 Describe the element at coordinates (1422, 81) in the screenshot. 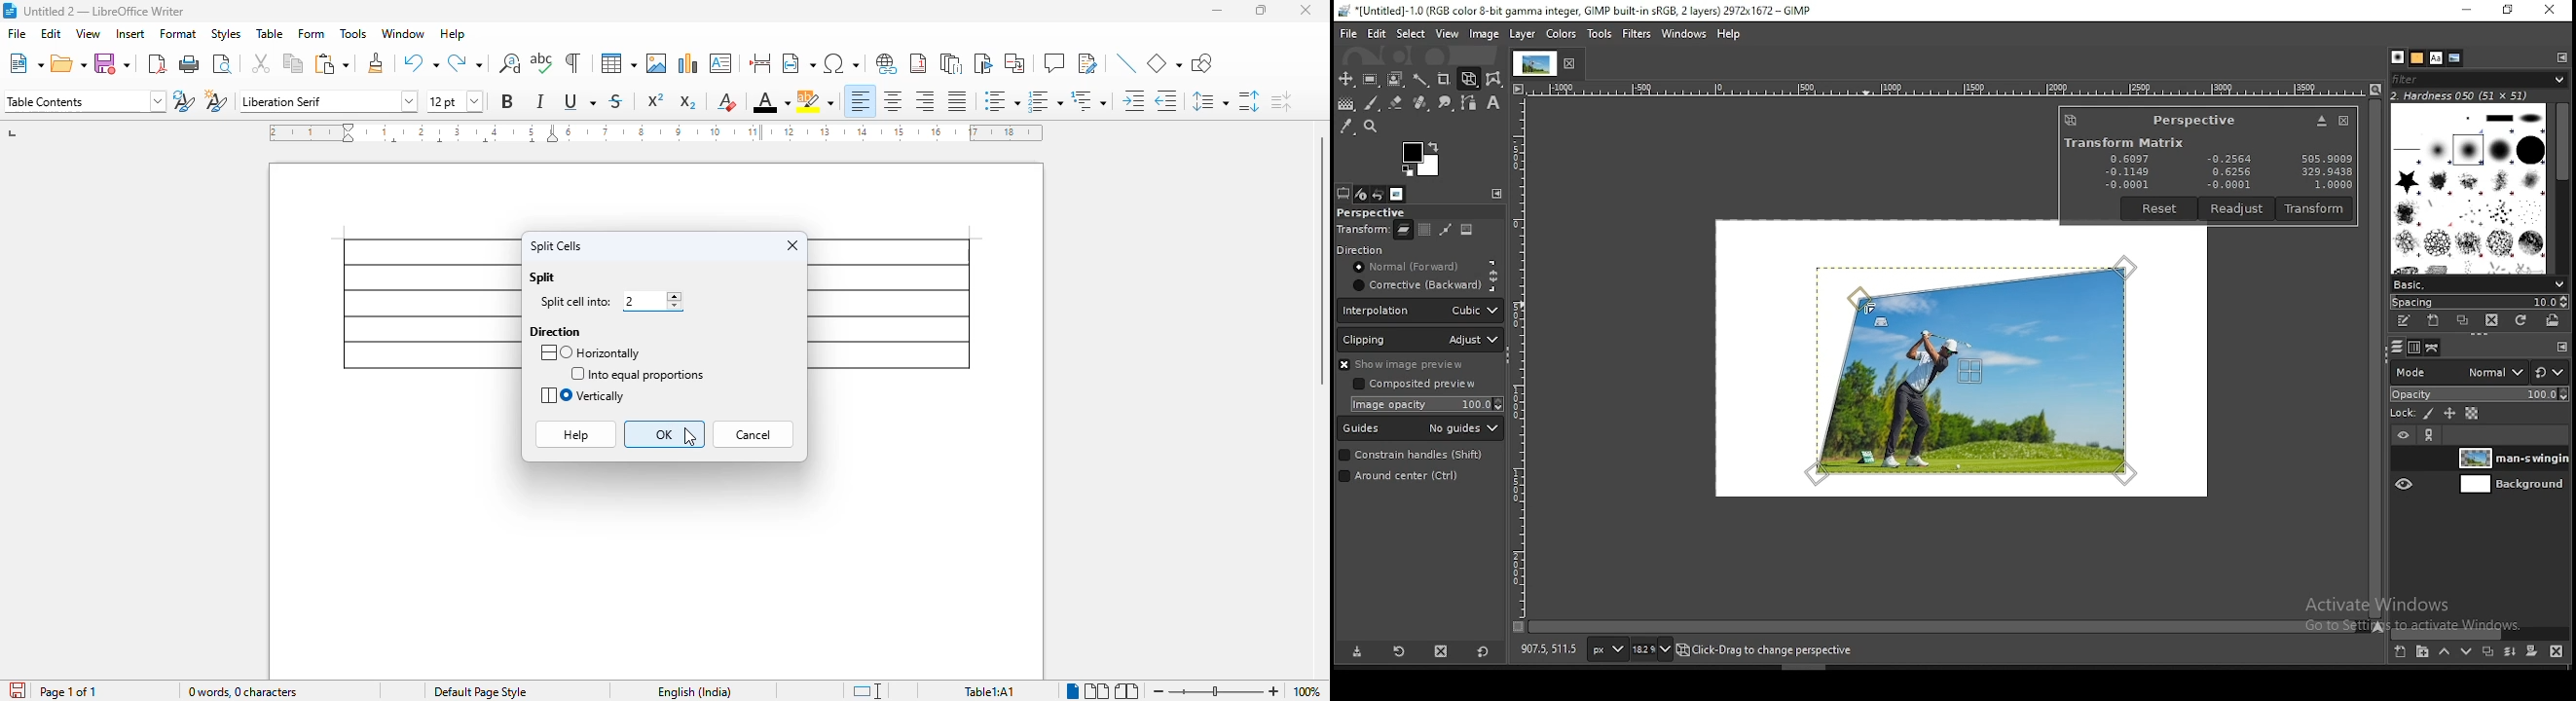

I see `fuzzy select tool` at that location.